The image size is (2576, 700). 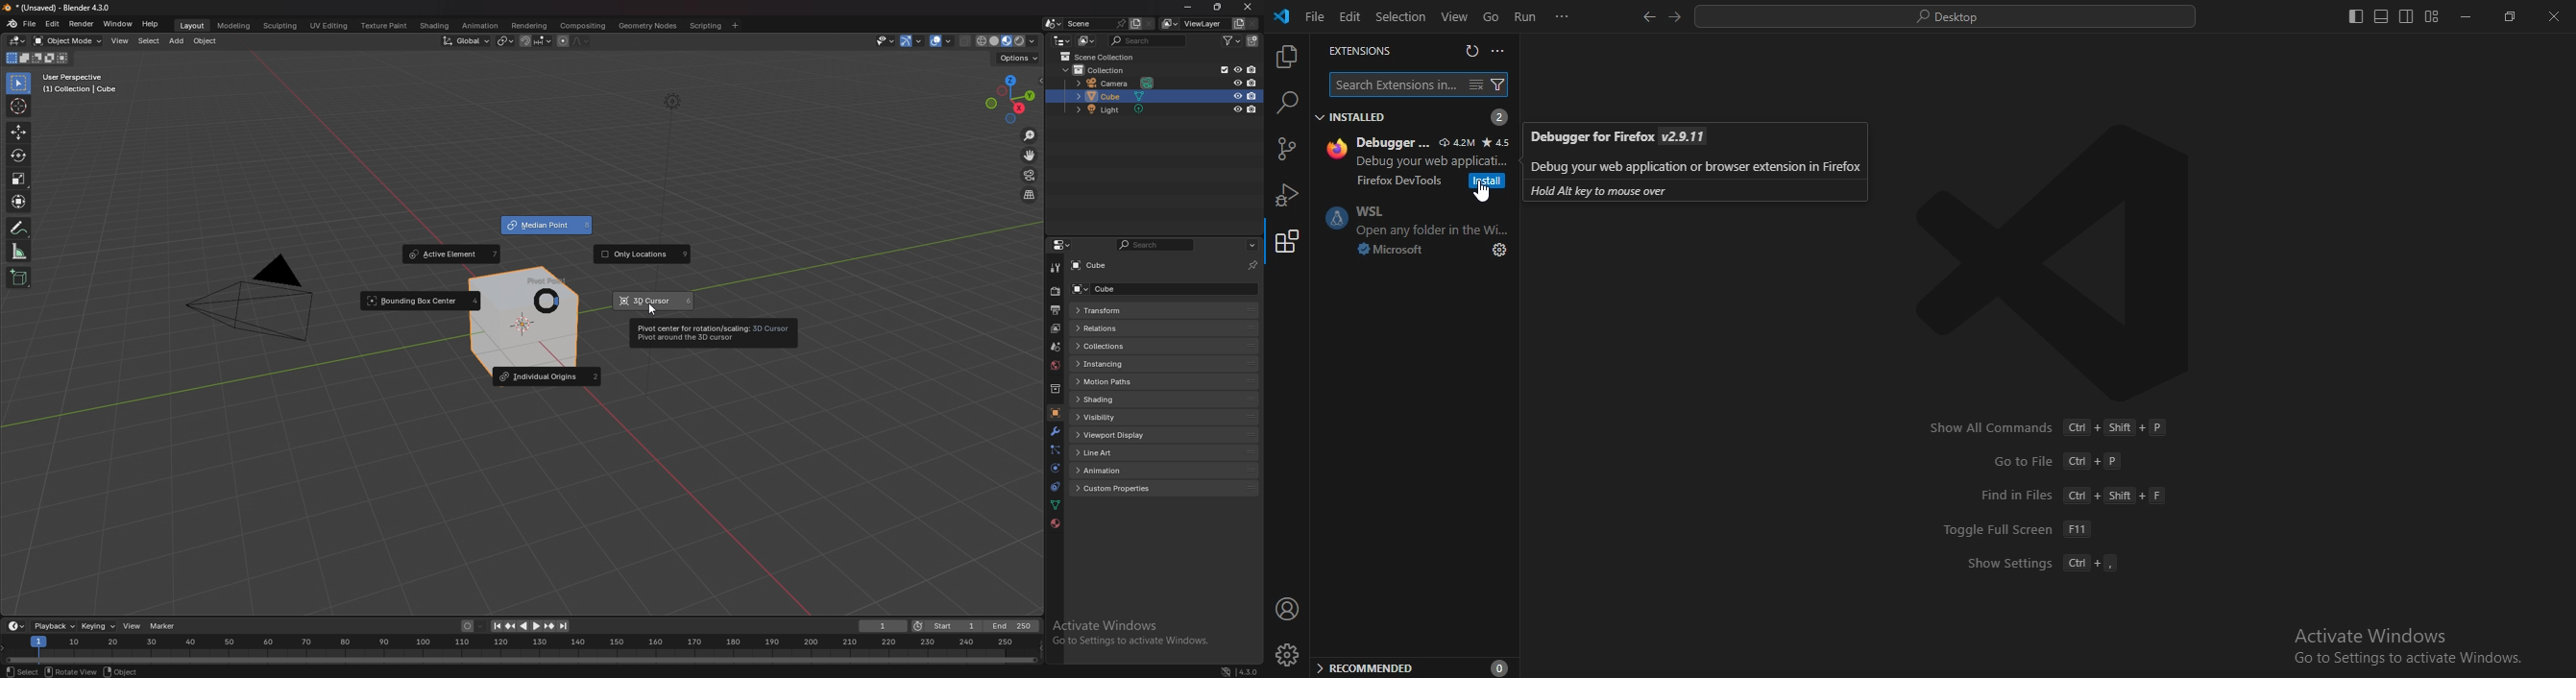 I want to click on compisiting, so click(x=583, y=26).